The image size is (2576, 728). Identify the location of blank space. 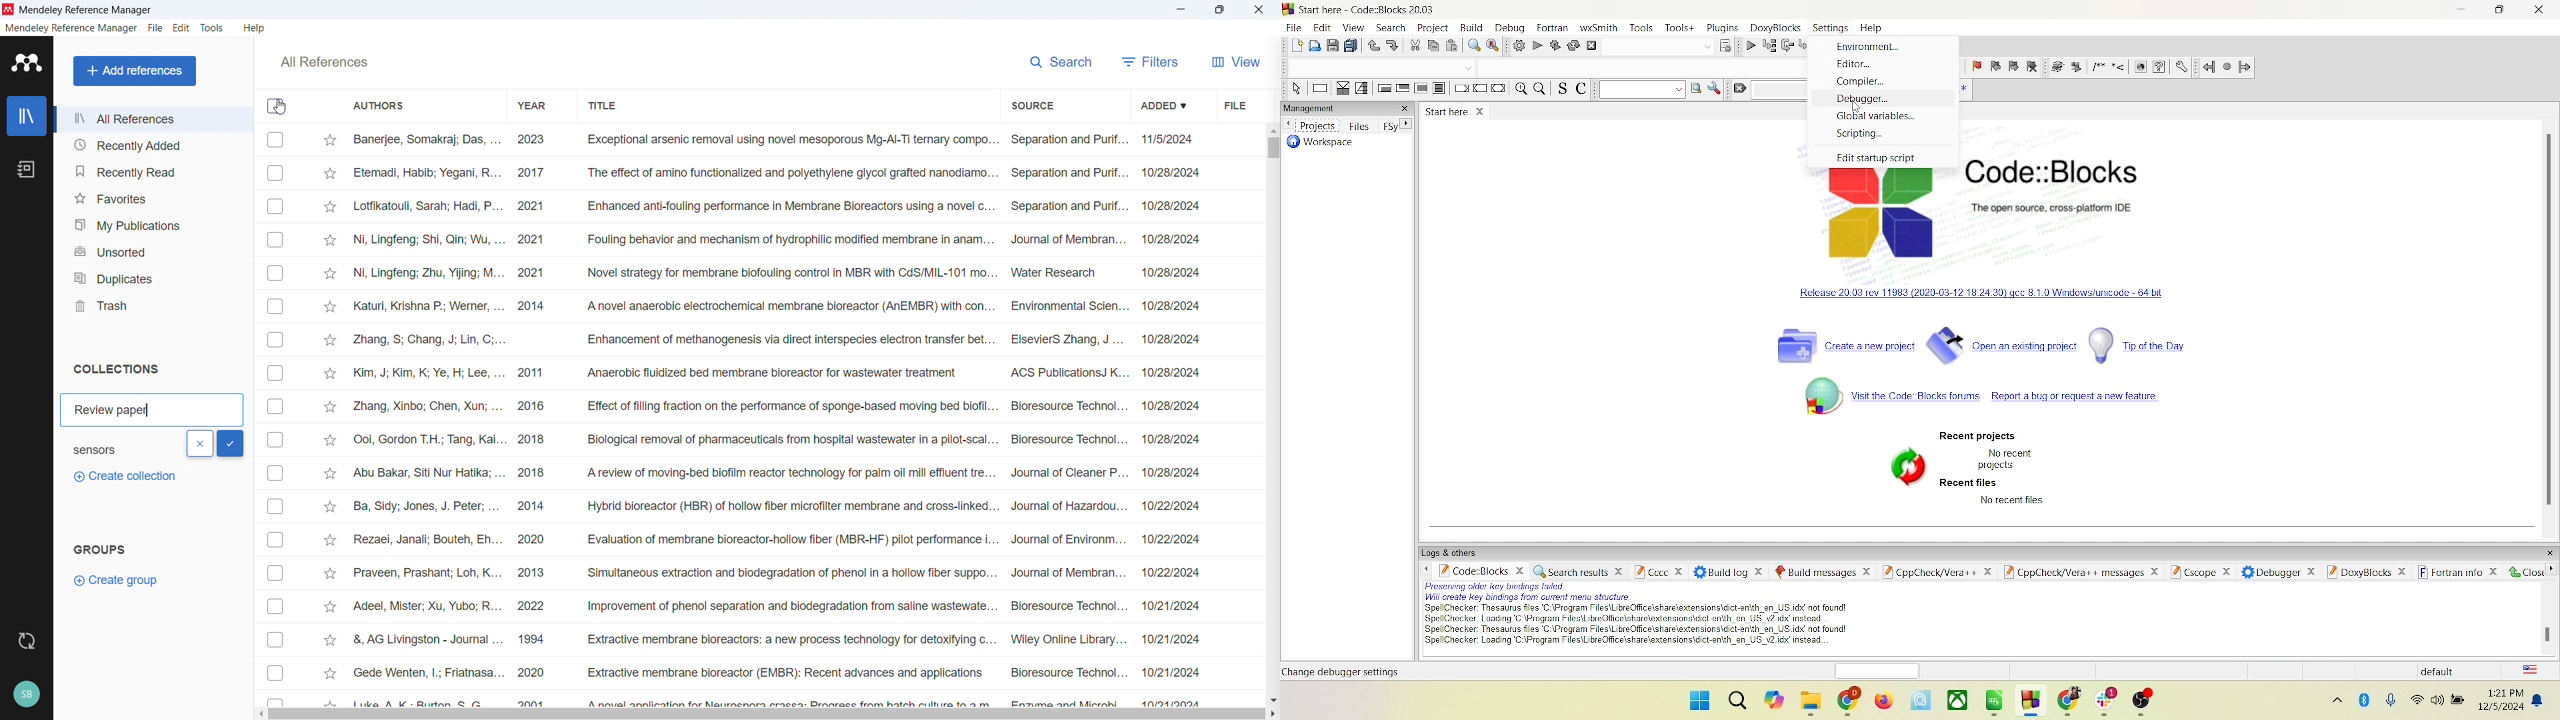
(1647, 68).